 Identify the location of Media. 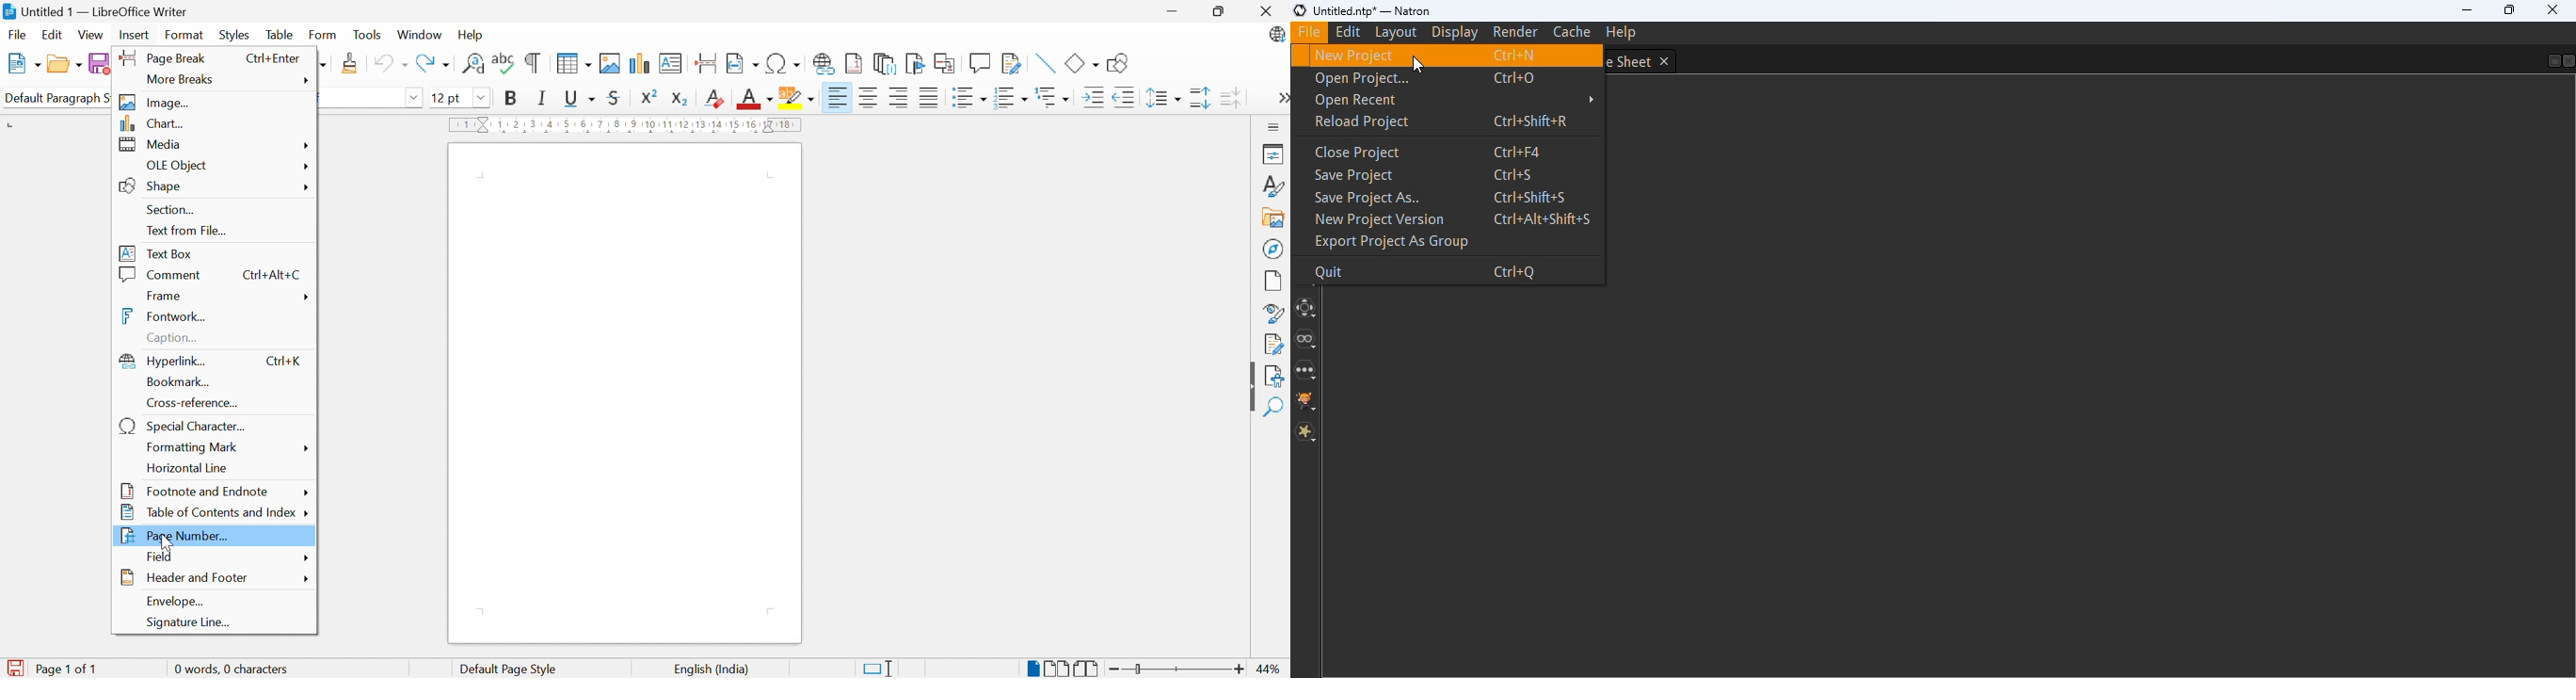
(151, 144).